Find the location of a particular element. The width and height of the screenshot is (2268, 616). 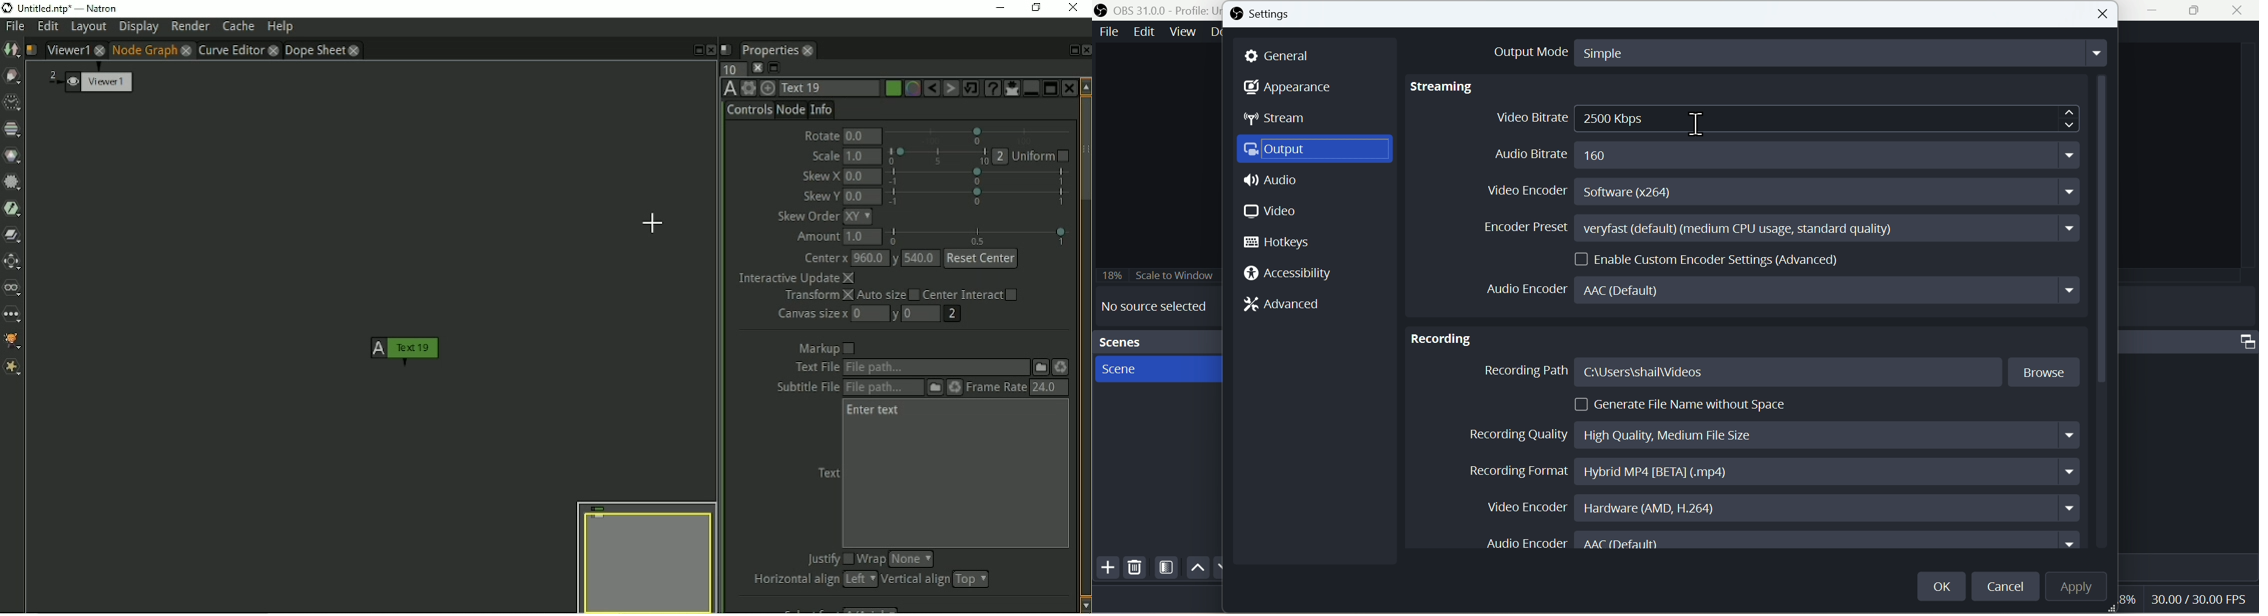

Streaming is located at coordinates (1445, 87).